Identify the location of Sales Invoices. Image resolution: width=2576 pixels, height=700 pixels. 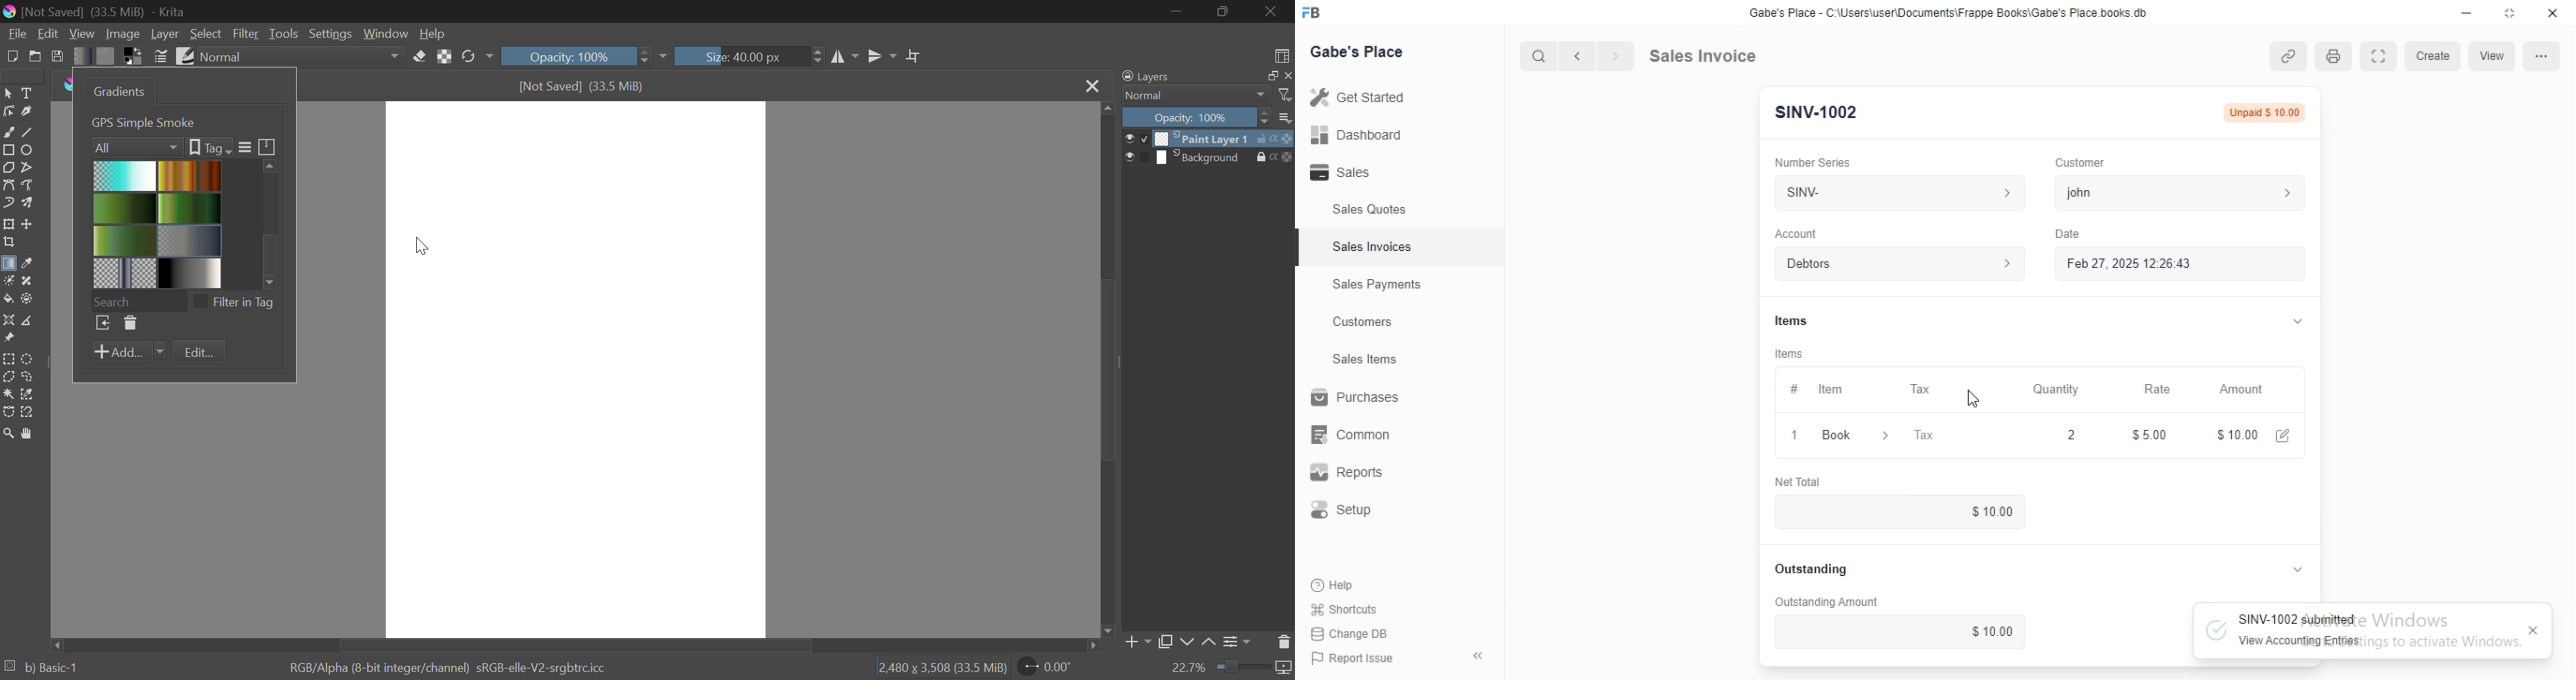
(1375, 248).